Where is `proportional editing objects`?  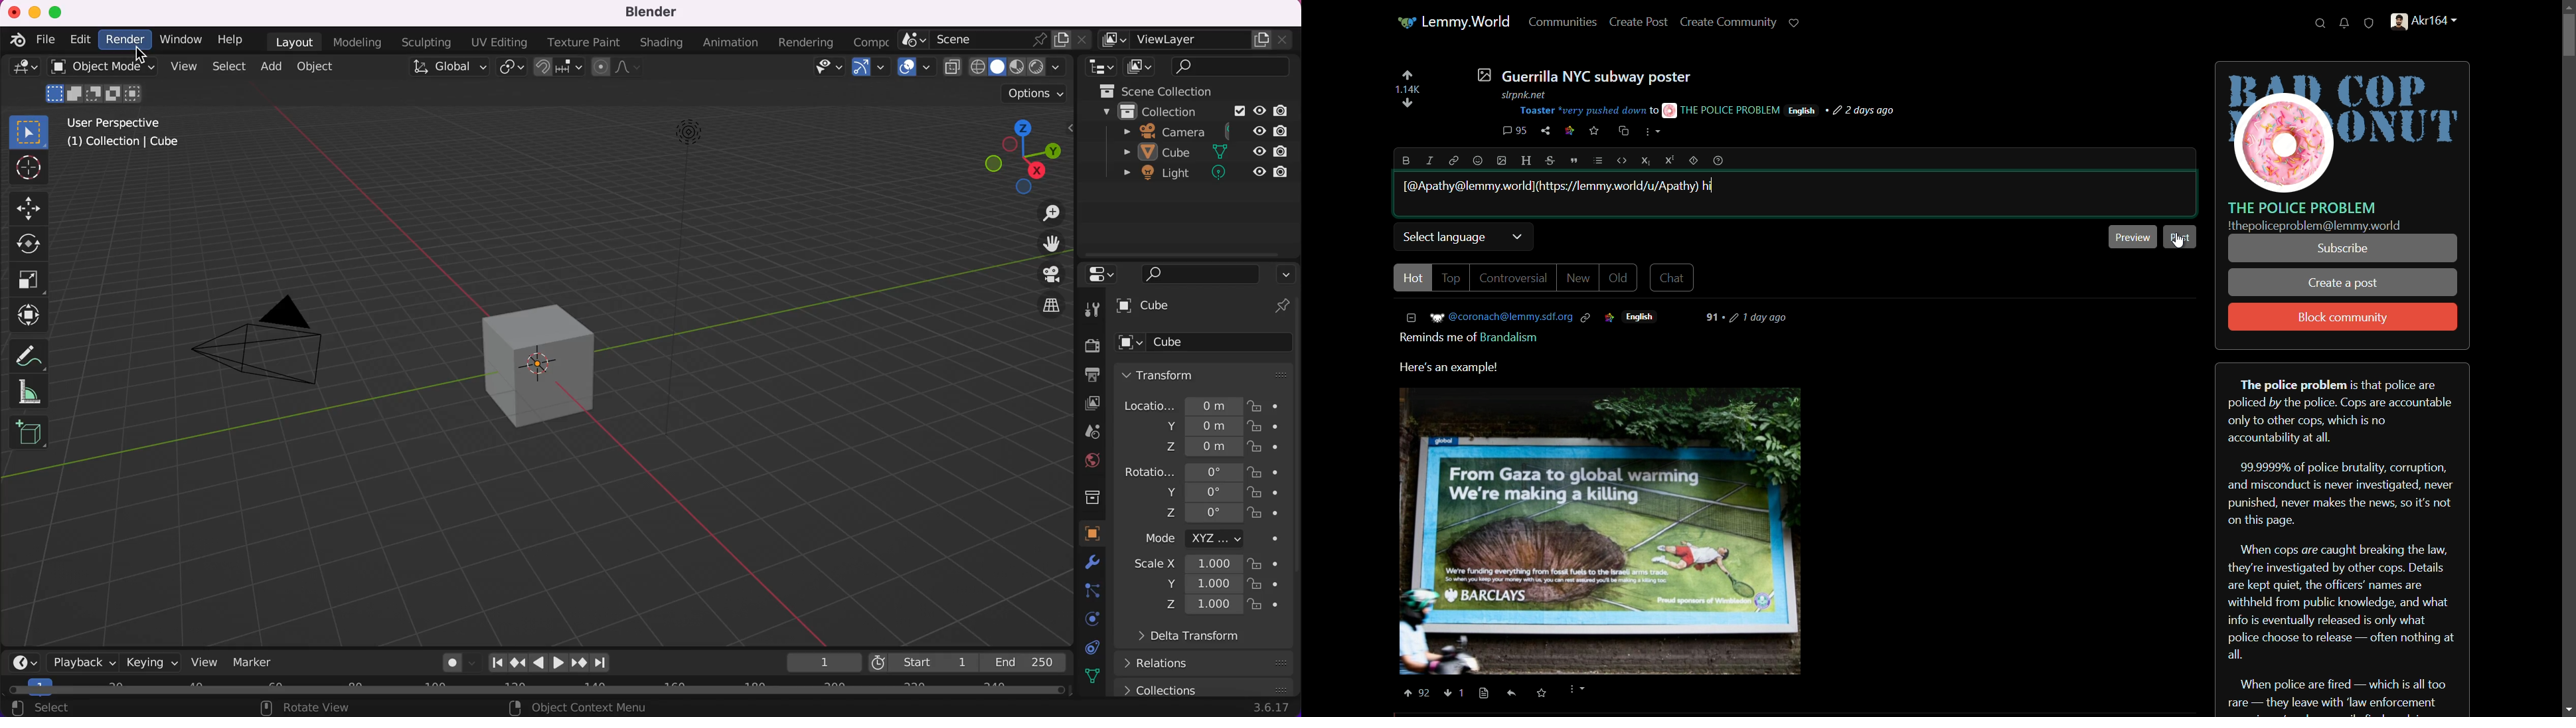 proportional editing objects is located at coordinates (619, 69).